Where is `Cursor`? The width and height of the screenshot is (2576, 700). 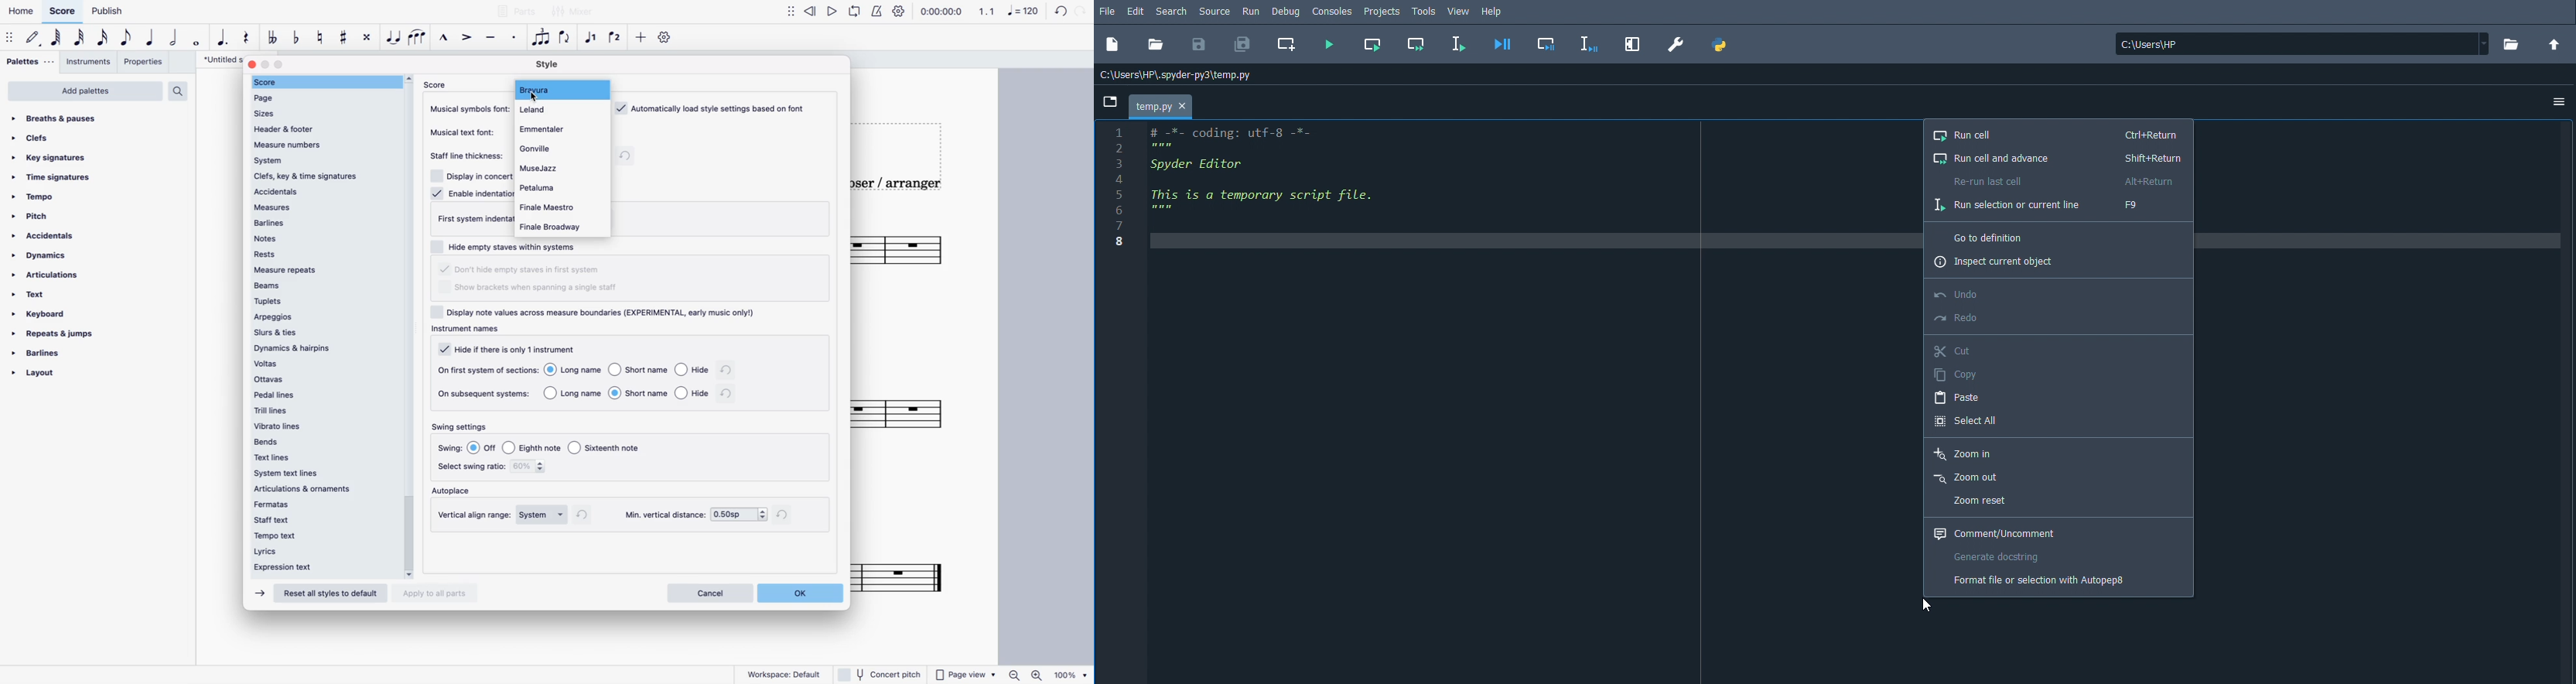
Cursor is located at coordinates (1927, 605).